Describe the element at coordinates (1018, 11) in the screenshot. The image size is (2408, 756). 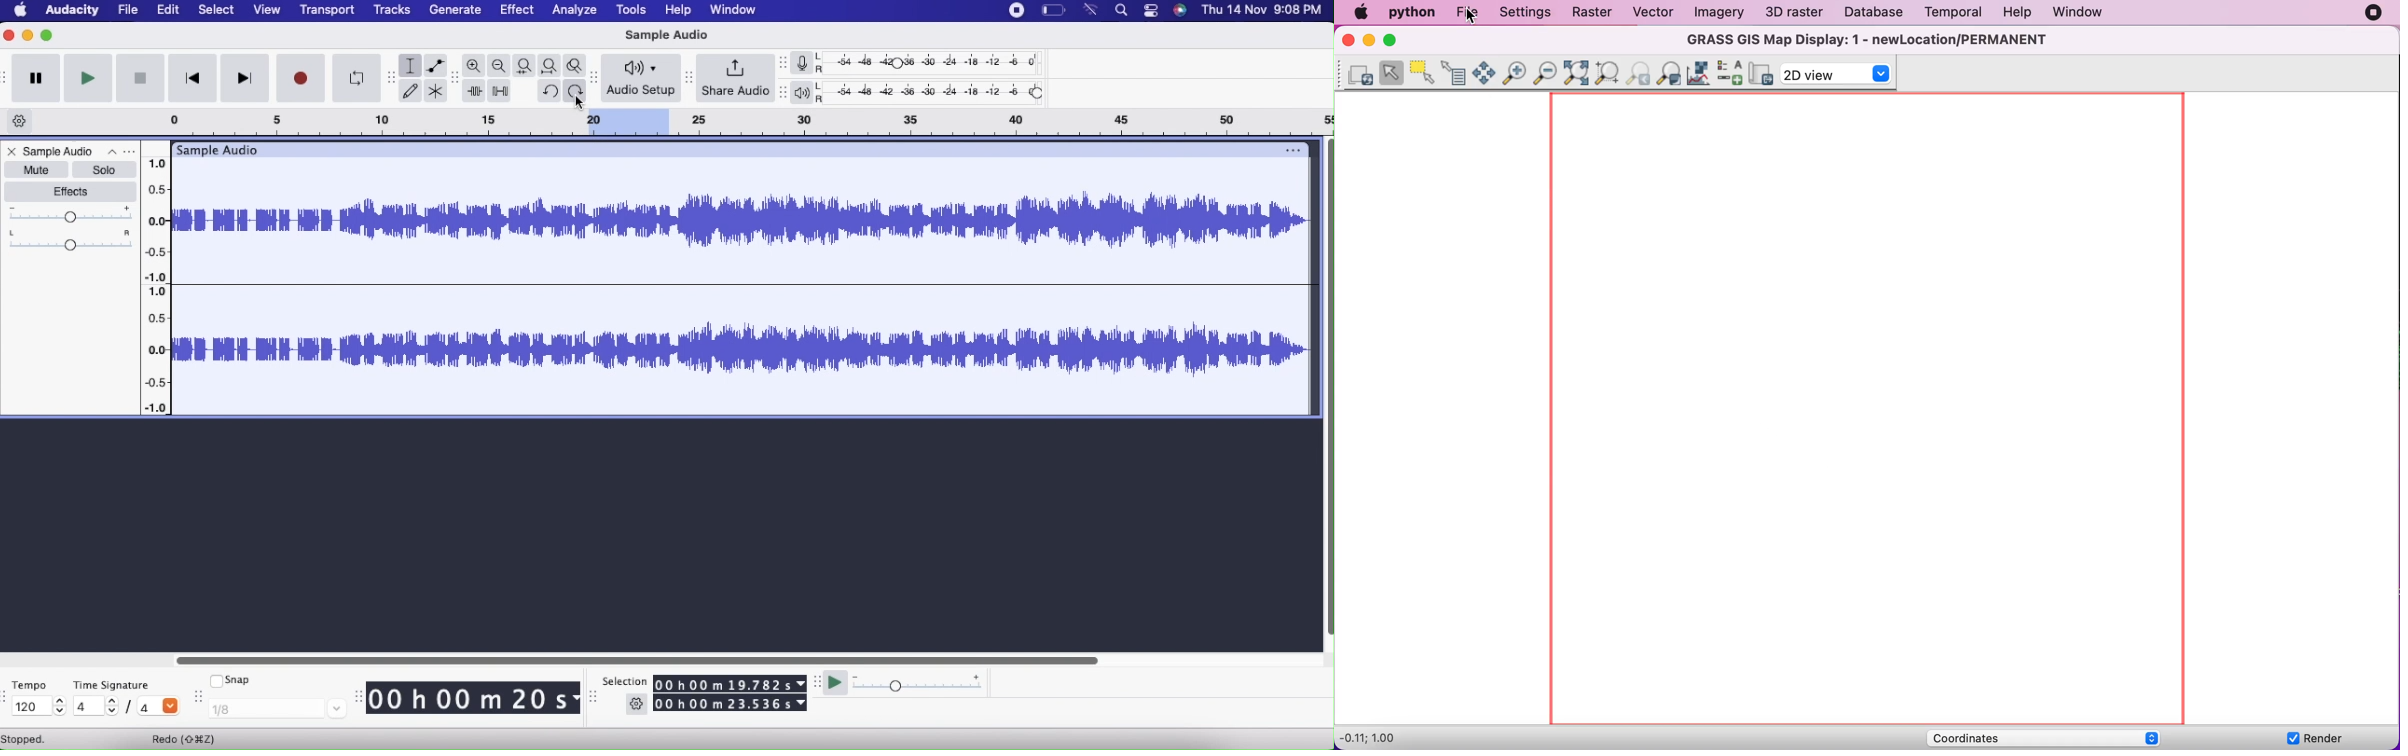
I see `menu` at that location.